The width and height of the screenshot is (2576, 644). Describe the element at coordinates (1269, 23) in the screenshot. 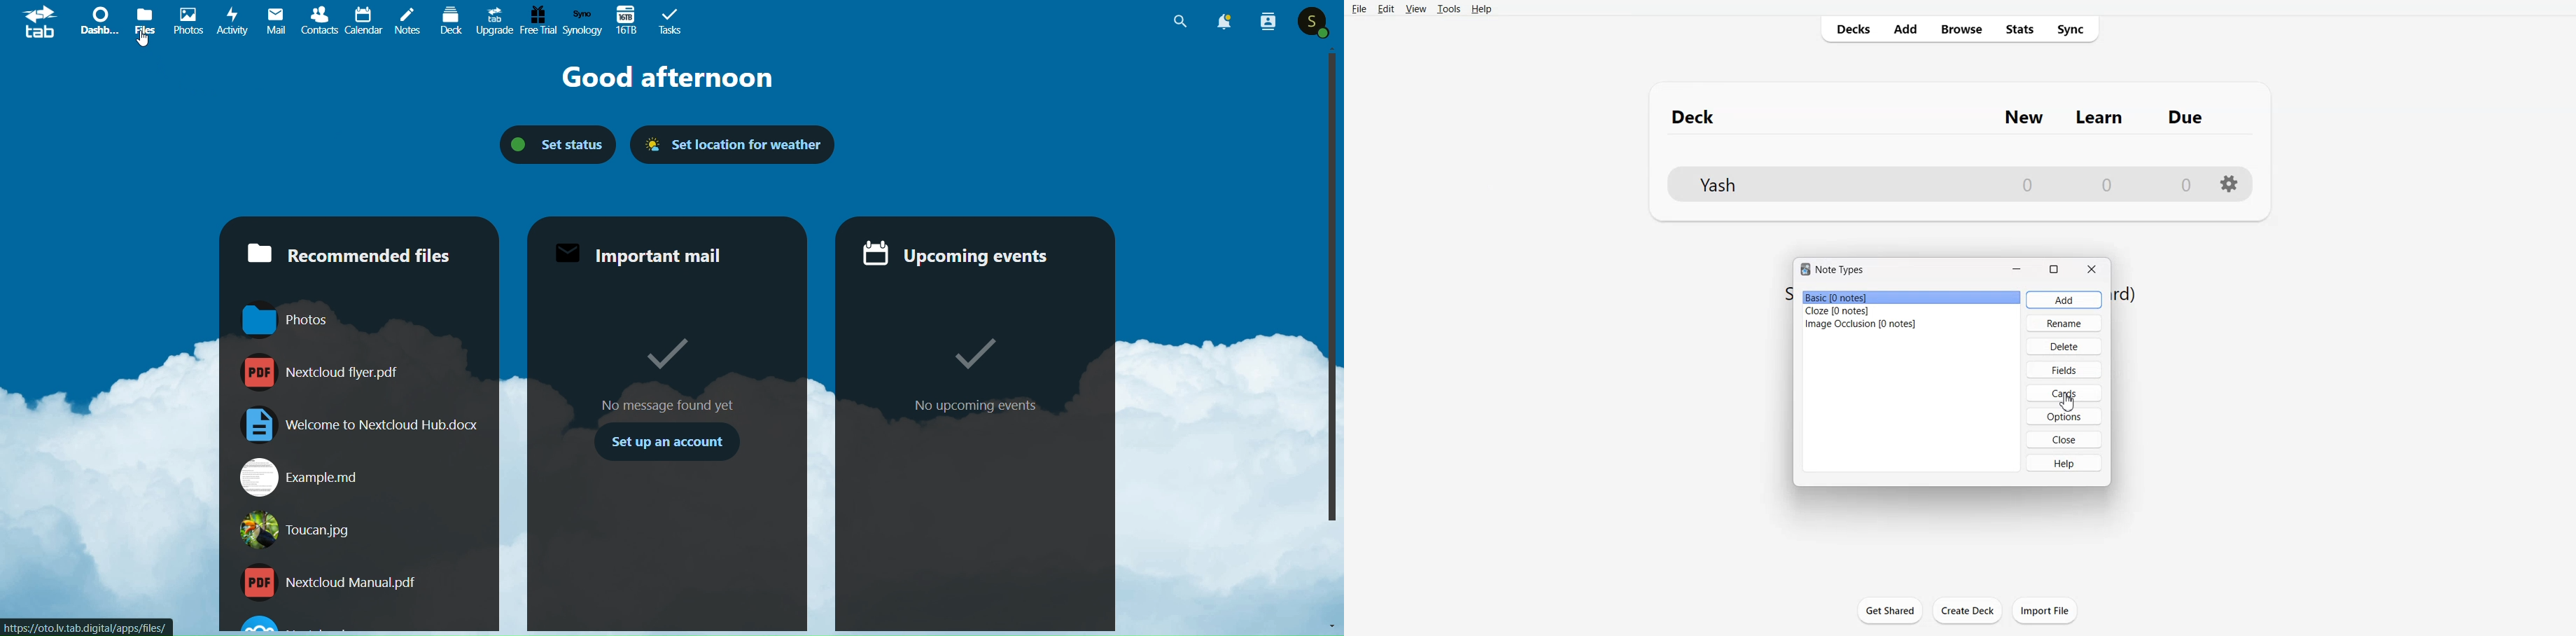

I see `people` at that location.